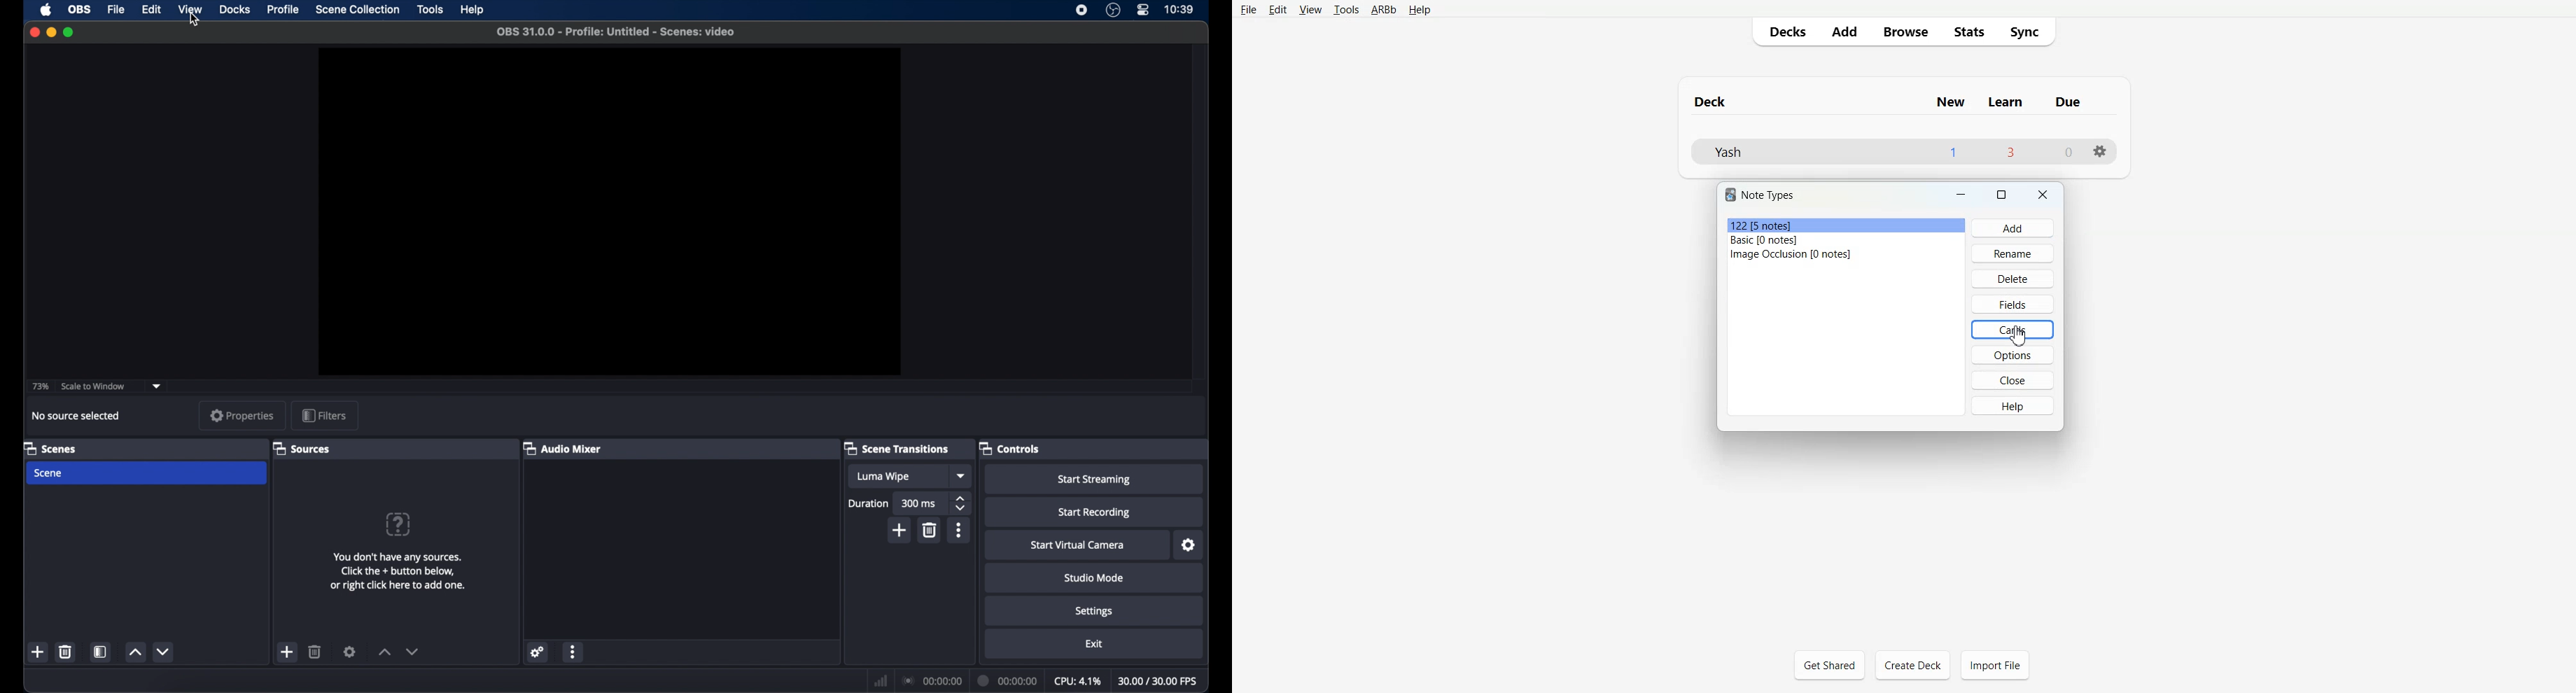 The height and width of the screenshot is (700, 2576). What do you see at coordinates (350, 651) in the screenshot?
I see `settings` at bounding box center [350, 651].